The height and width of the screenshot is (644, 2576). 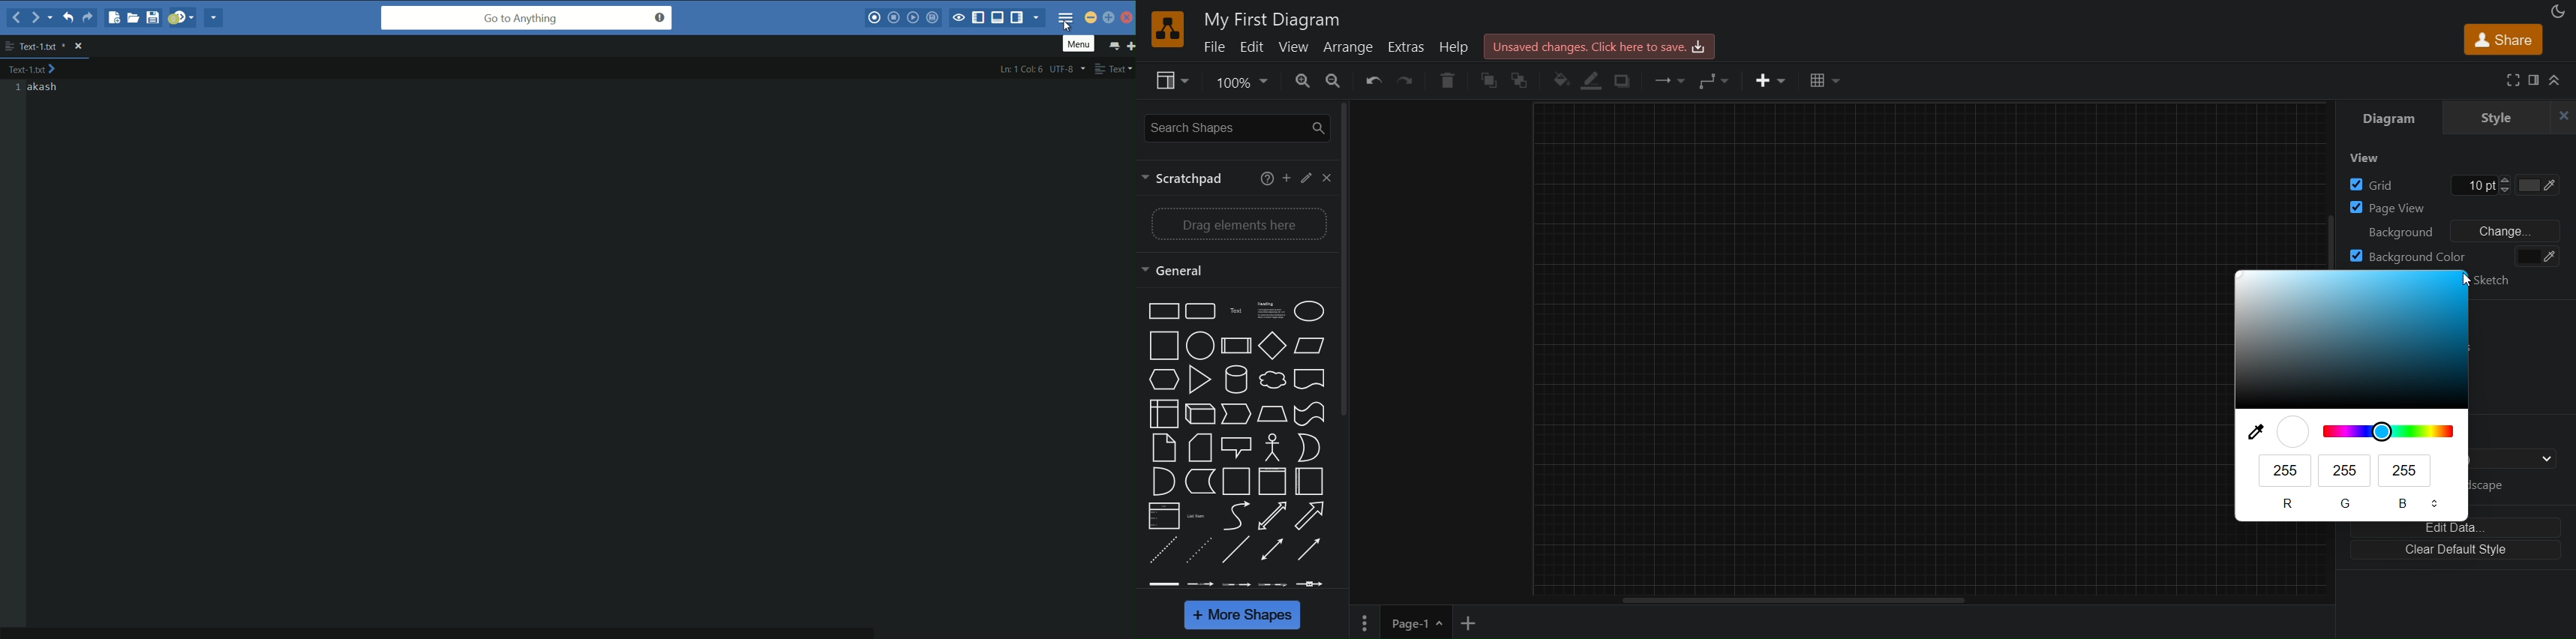 What do you see at coordinates (33, 69) in the screenshot?
I see `text-1 file` at bounding box center [33, 69].